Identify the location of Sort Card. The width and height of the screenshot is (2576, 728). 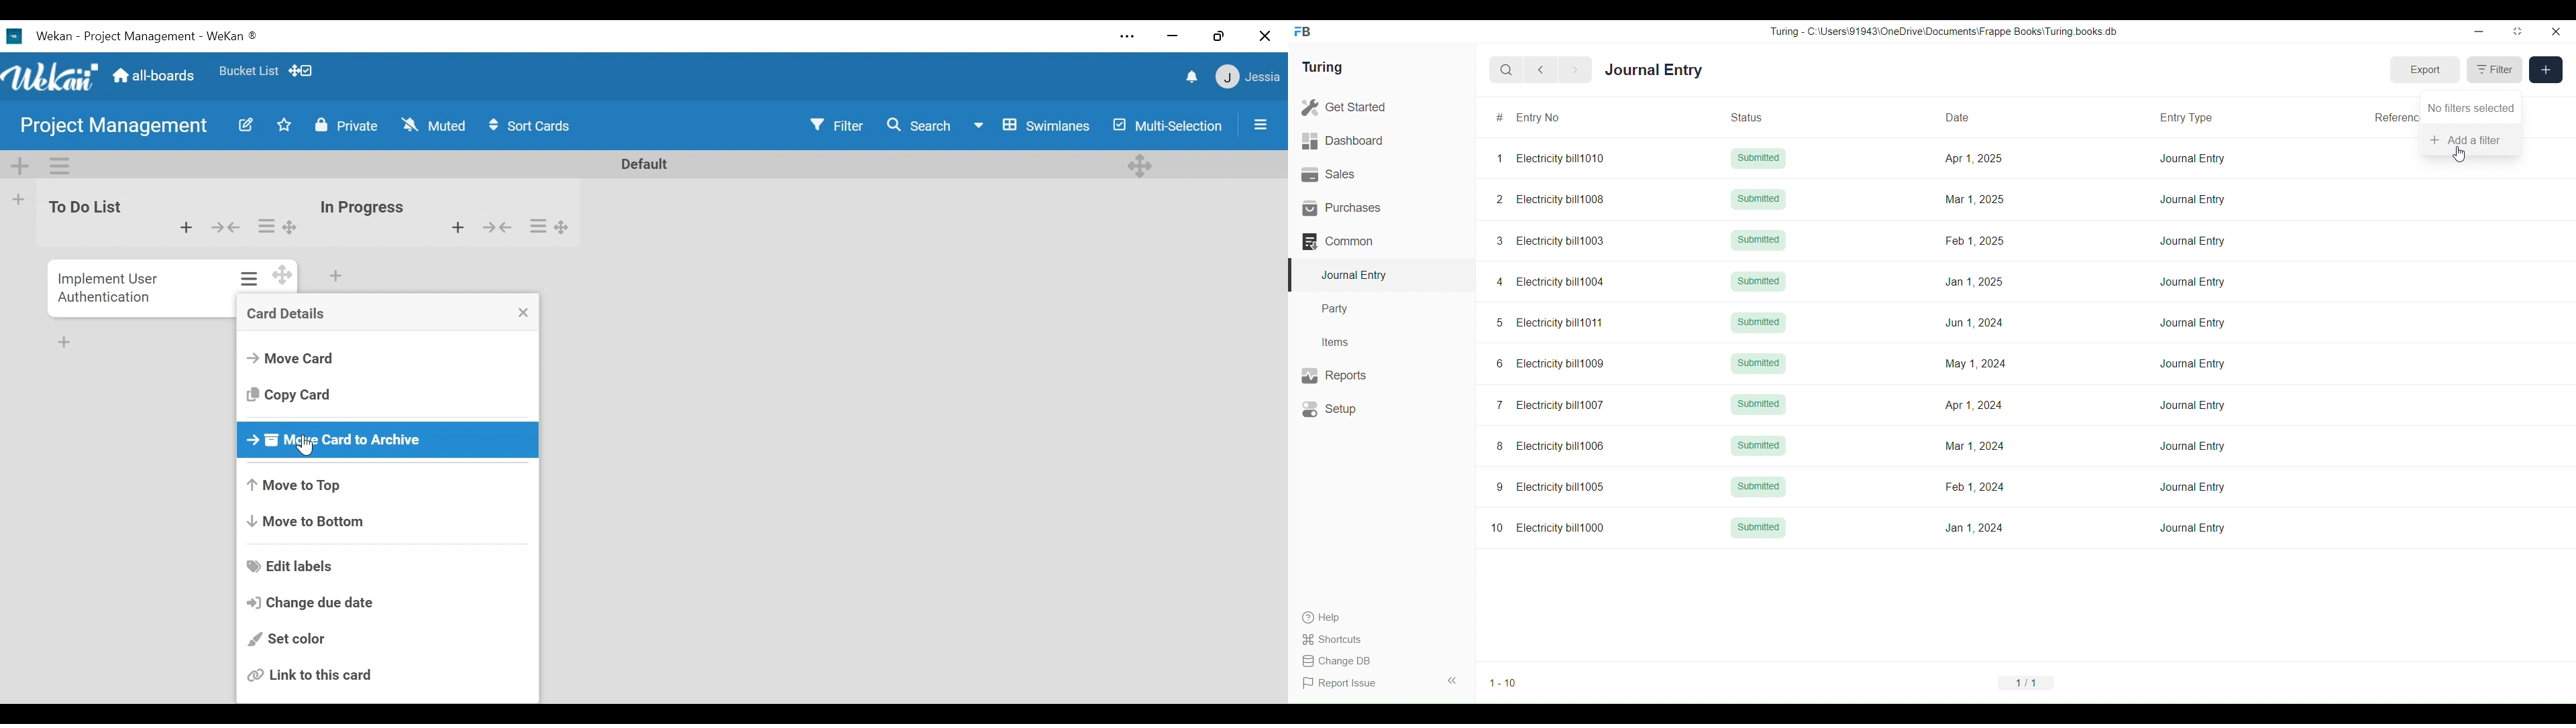
(536, 126).